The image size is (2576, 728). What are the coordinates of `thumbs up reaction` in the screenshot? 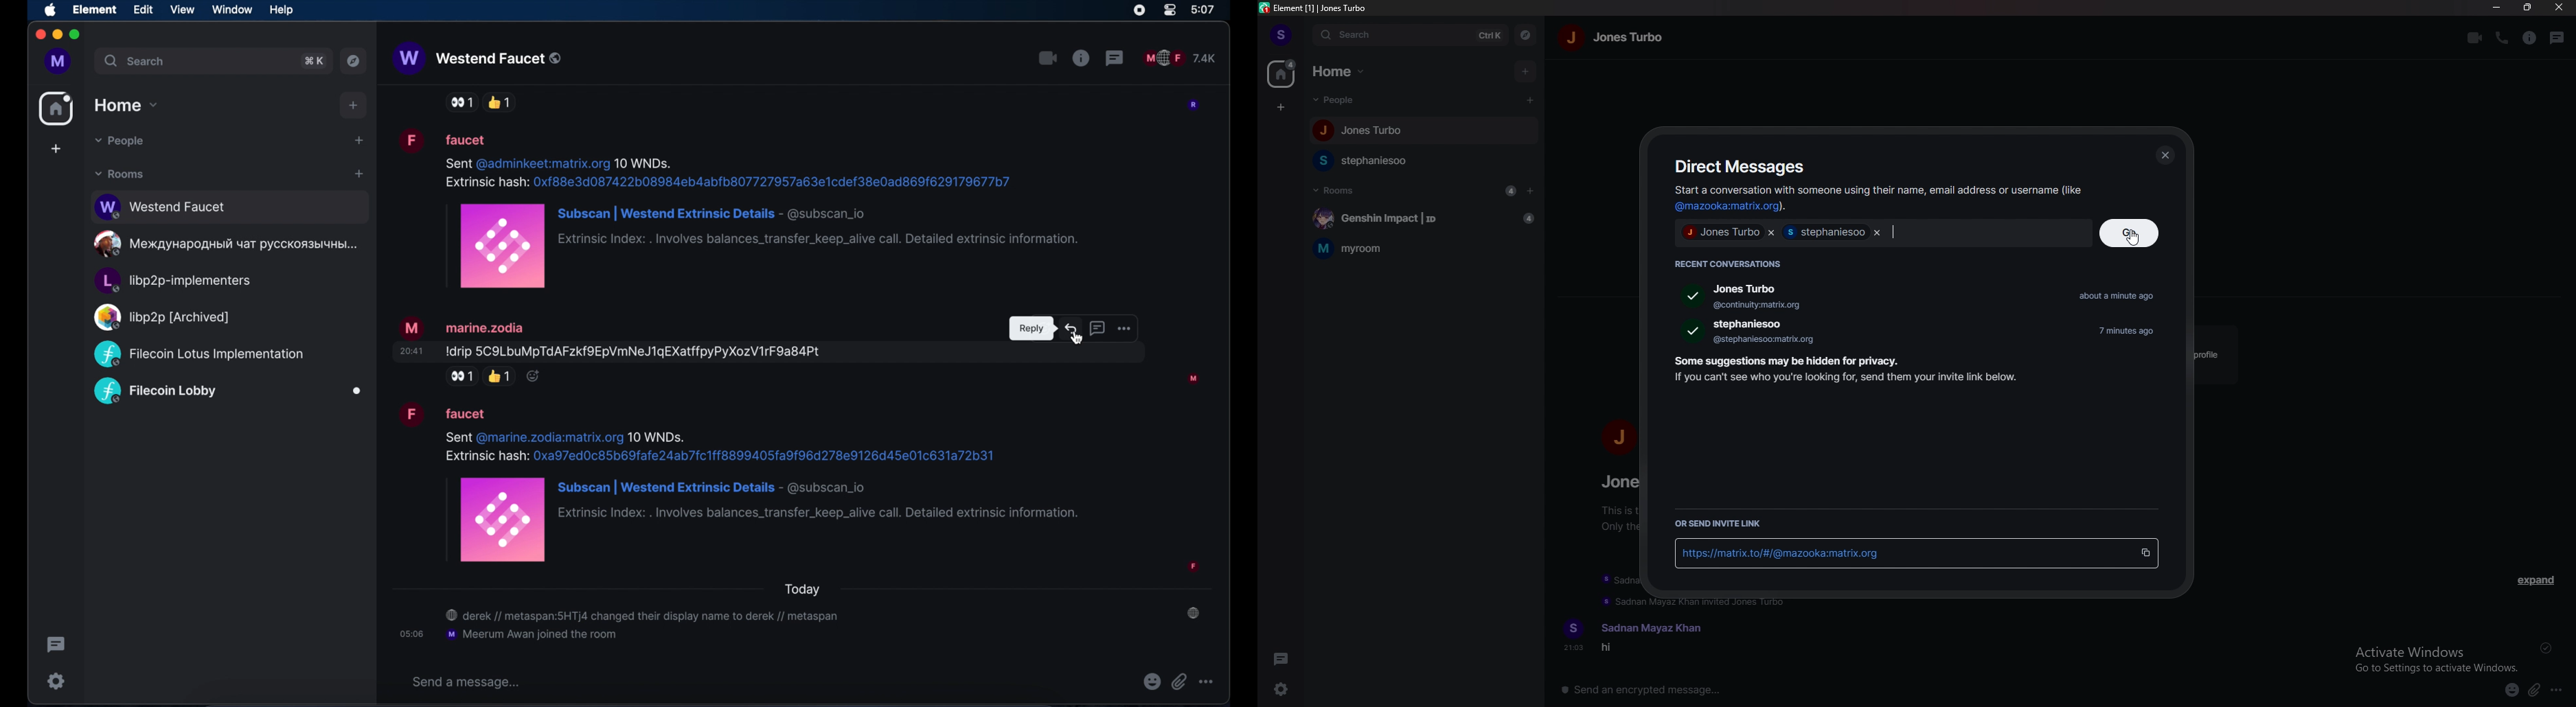 It's located at (501, 104).